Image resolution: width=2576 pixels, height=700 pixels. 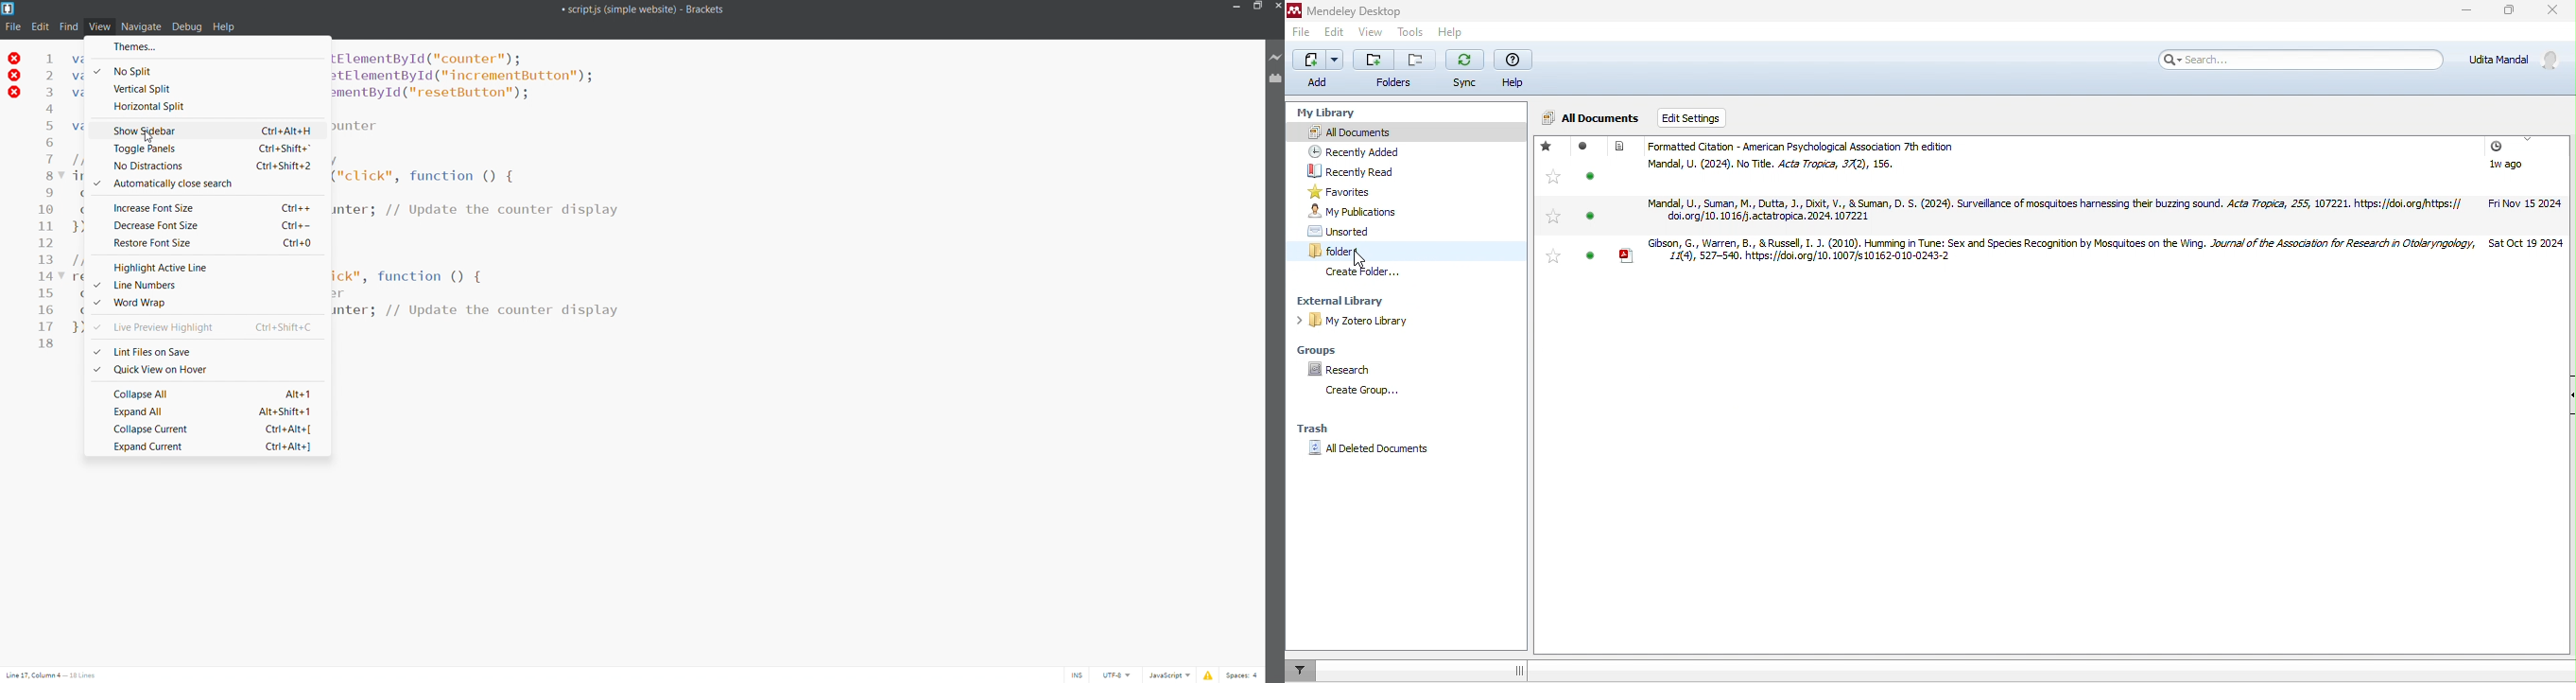 I want to click on minimize, so click(x=2466, y=9).